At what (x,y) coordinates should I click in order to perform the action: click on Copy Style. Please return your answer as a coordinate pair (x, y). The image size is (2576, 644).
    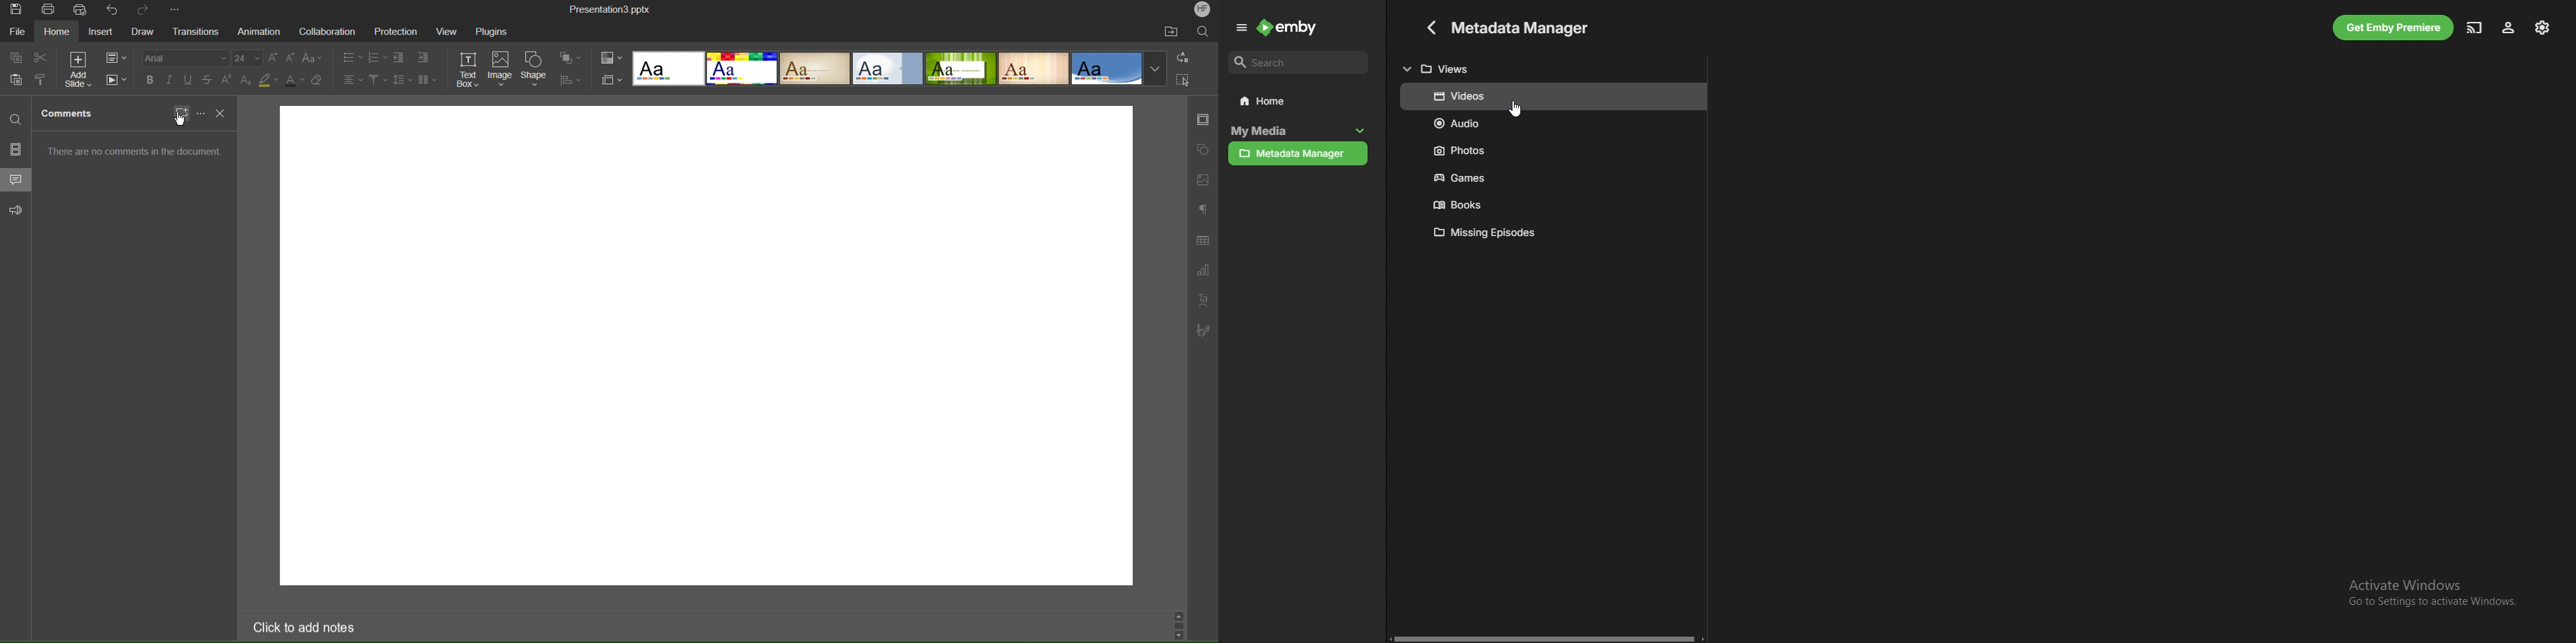
    Looking at the image, I should click on (39, 80).